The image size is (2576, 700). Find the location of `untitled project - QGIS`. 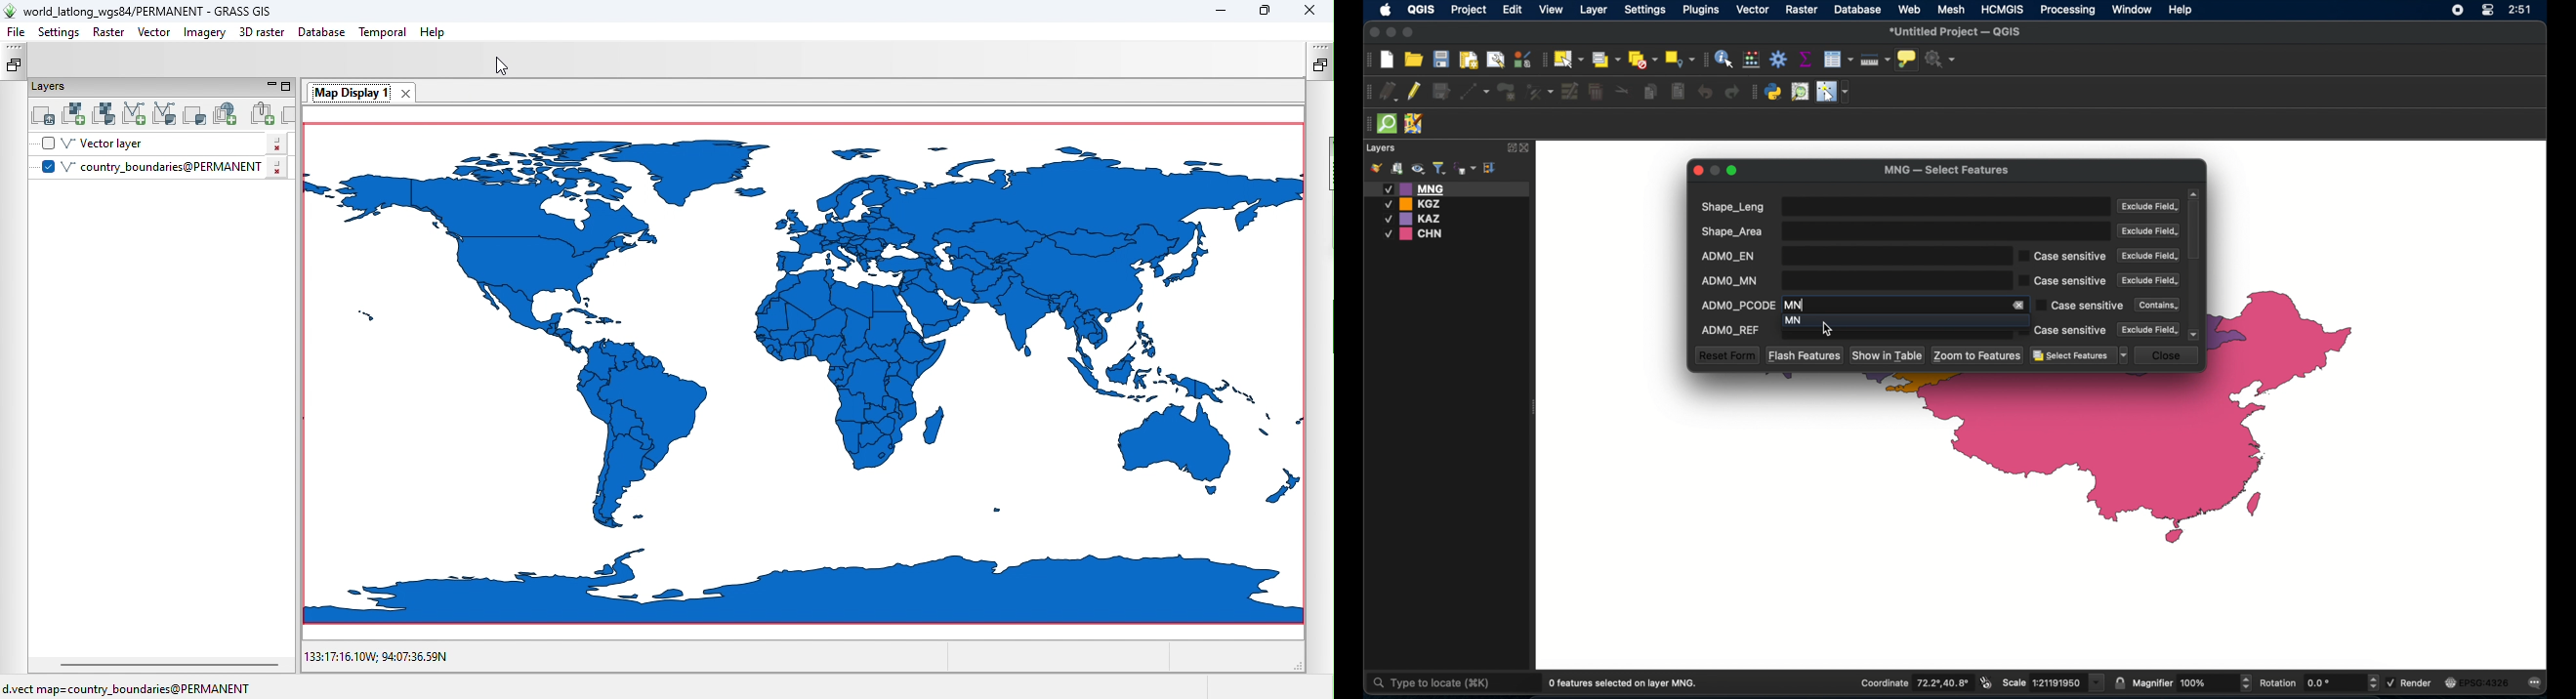

untitled project - QGIS is located at coordinates (1957, 32).